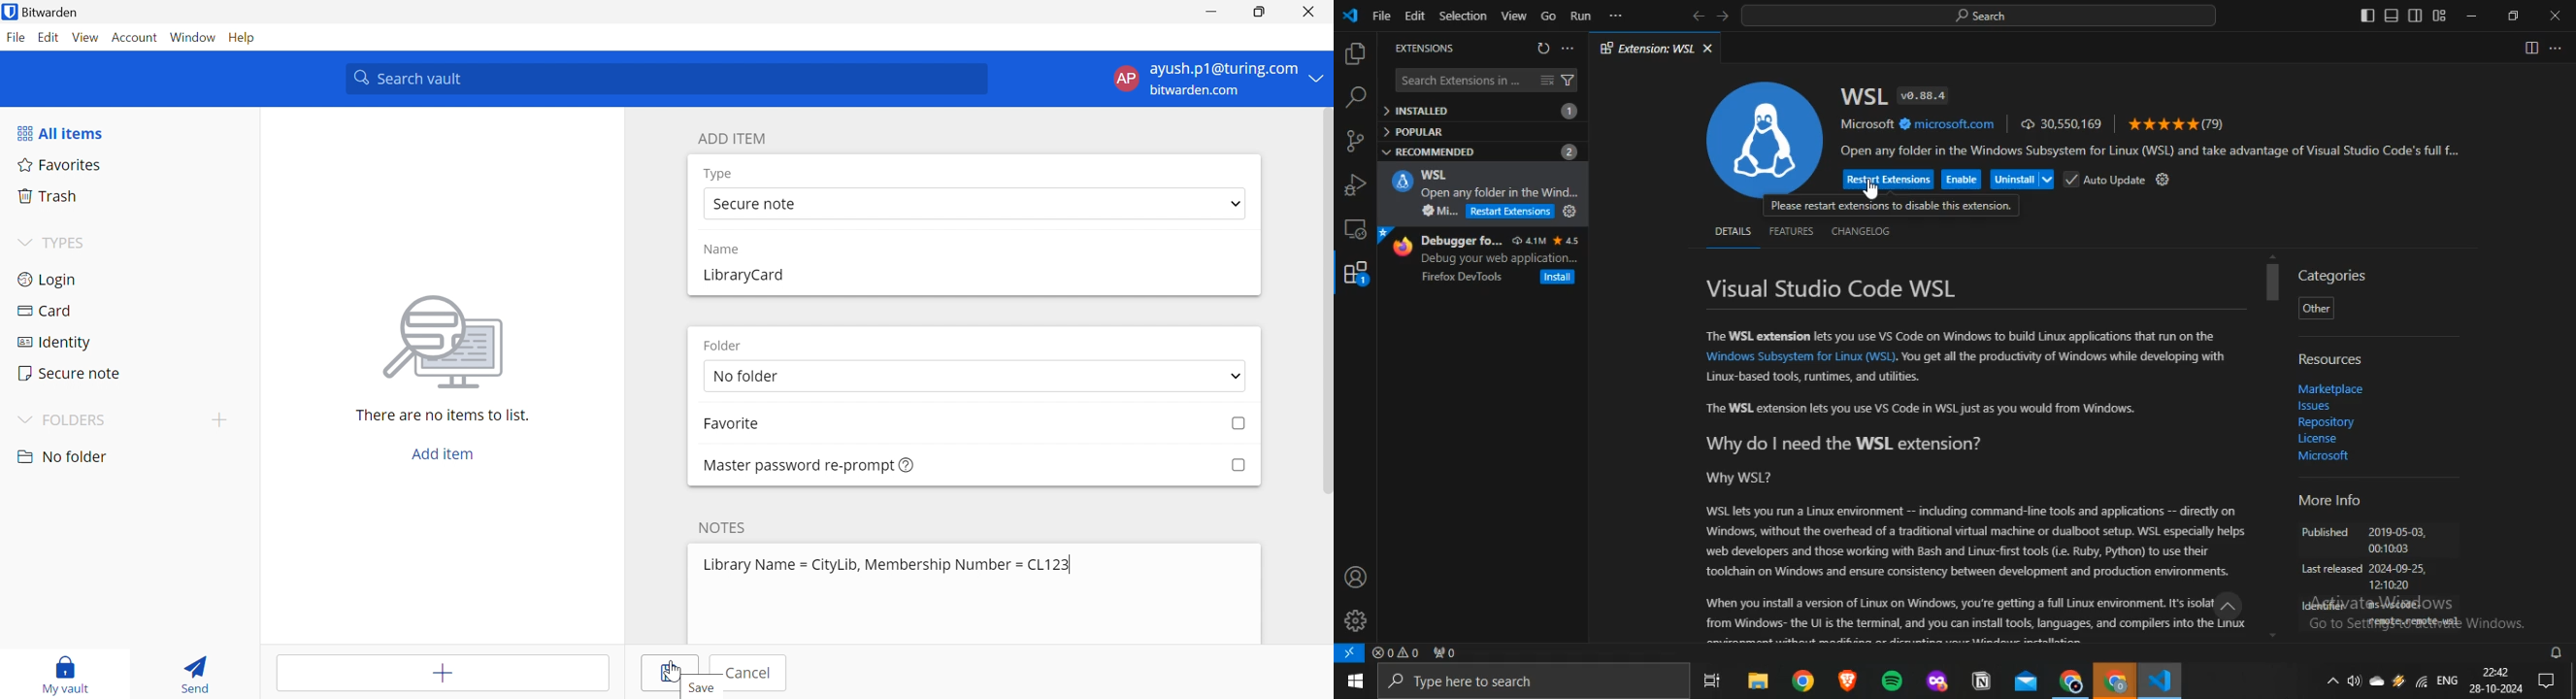 This screenshot has height=700, width=2576. What do you see at coordinates (1569, 81) in the screenshot?
I see `filter` at bounding box center [1569, 81].